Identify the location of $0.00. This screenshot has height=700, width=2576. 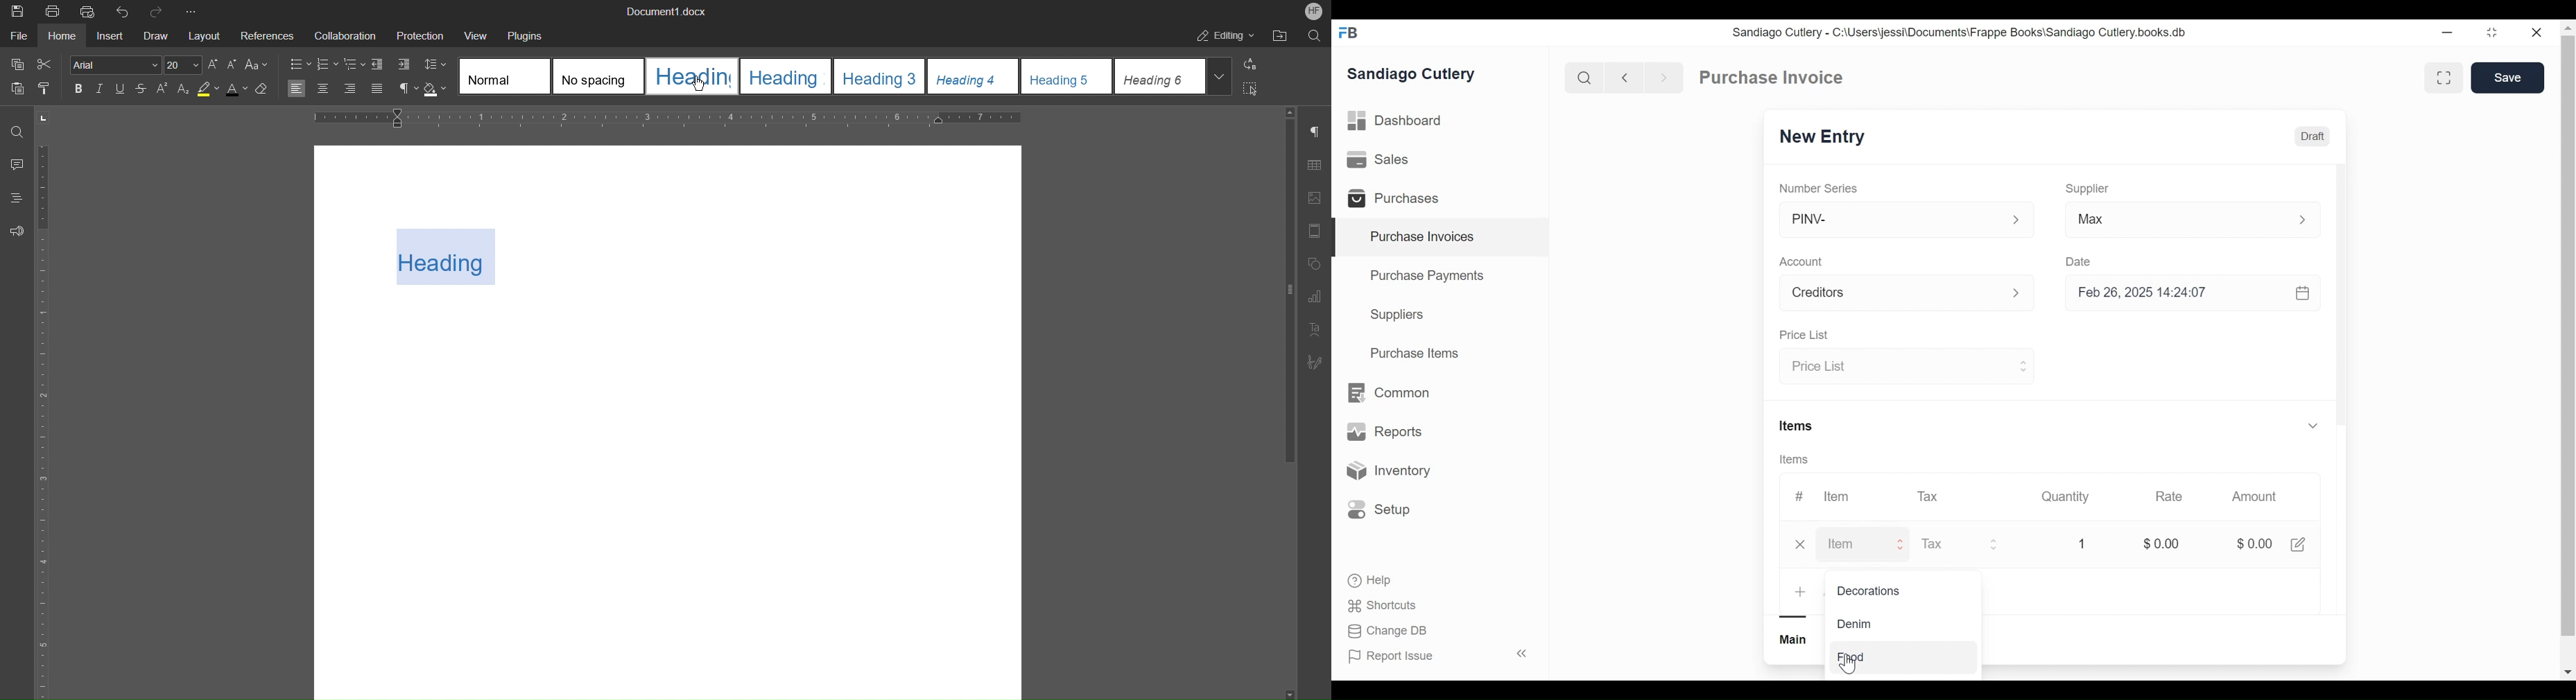
(2168, 544).